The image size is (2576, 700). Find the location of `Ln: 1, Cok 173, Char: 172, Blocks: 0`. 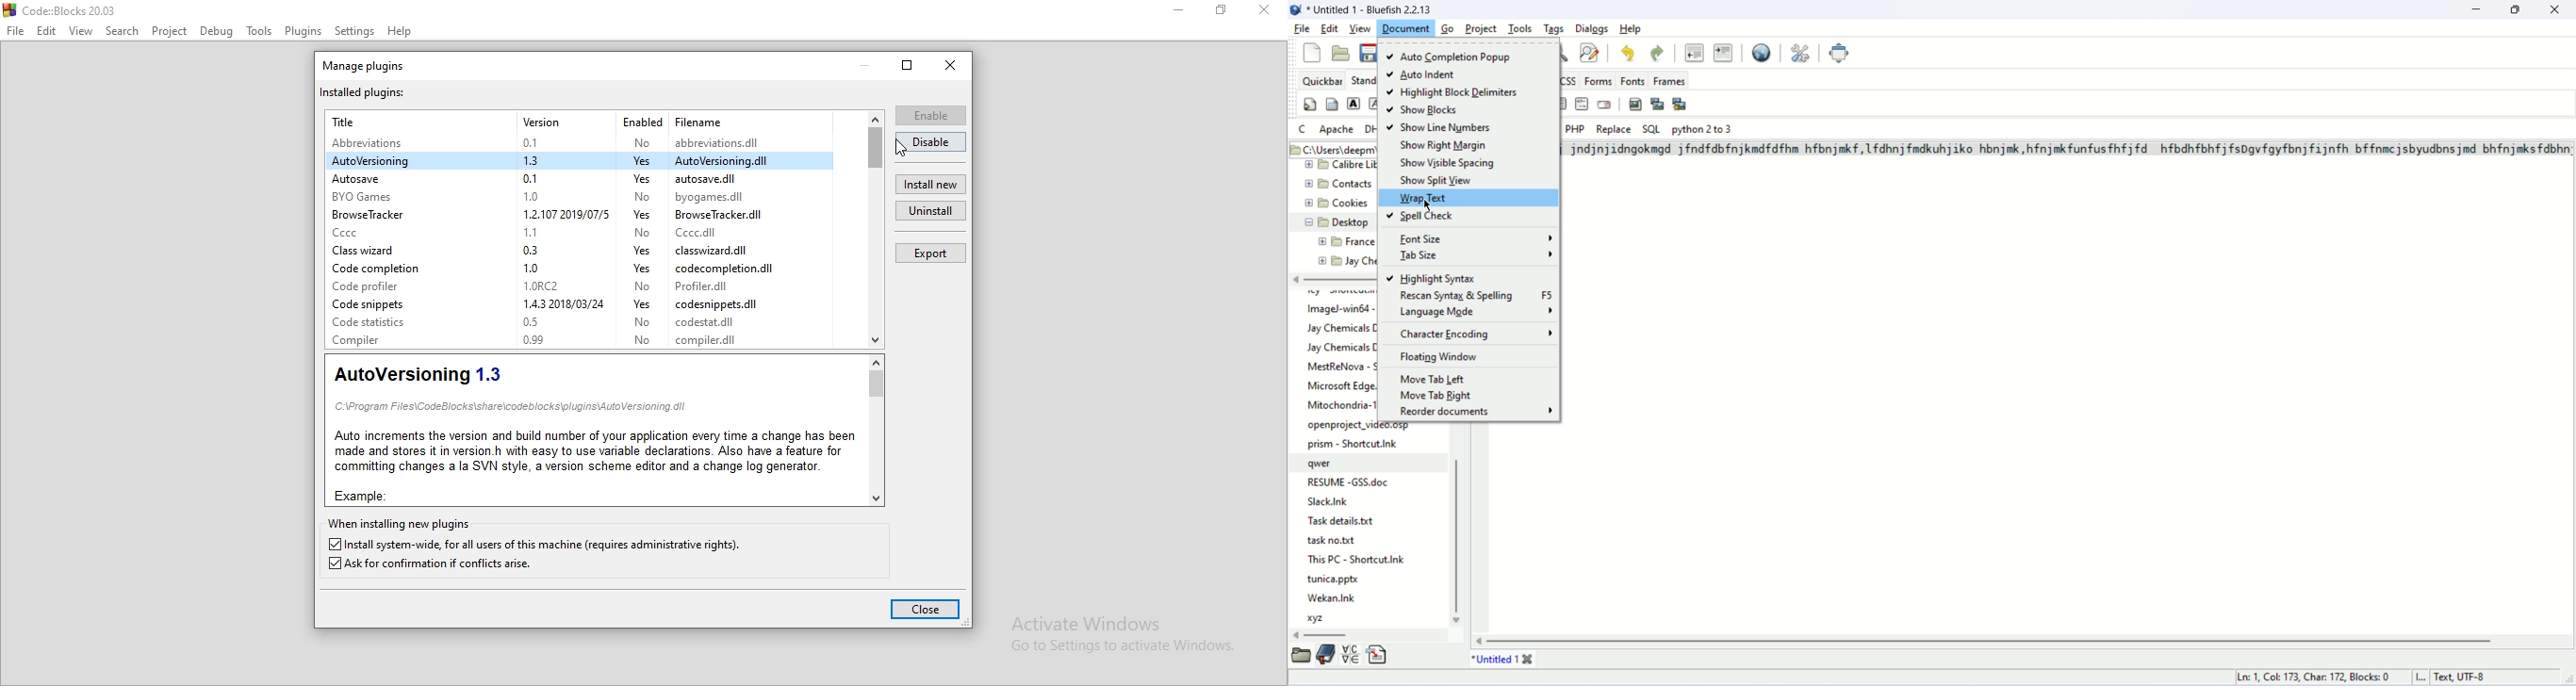

Ln: 1, Cok 173, Char: 172, Blocks: 0 is located at coordinates (2317, 675).